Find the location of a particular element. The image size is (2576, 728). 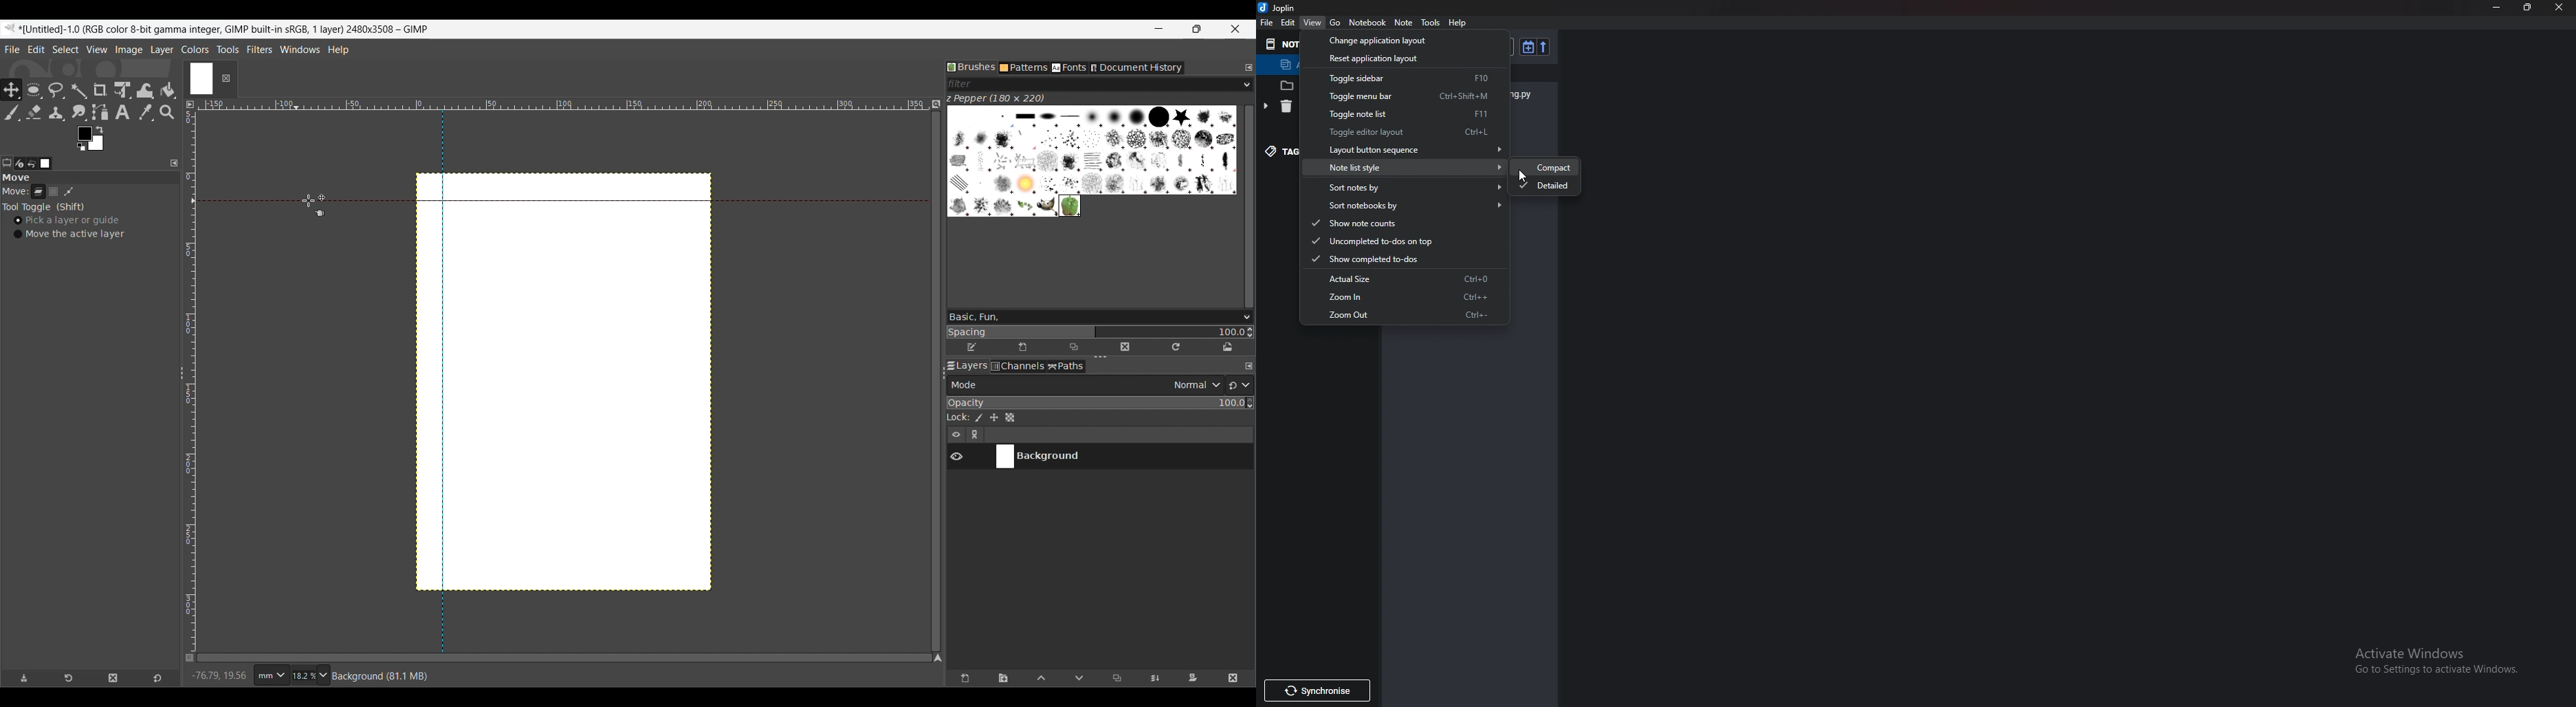

Clone tool is located at coordinates (57, 113).